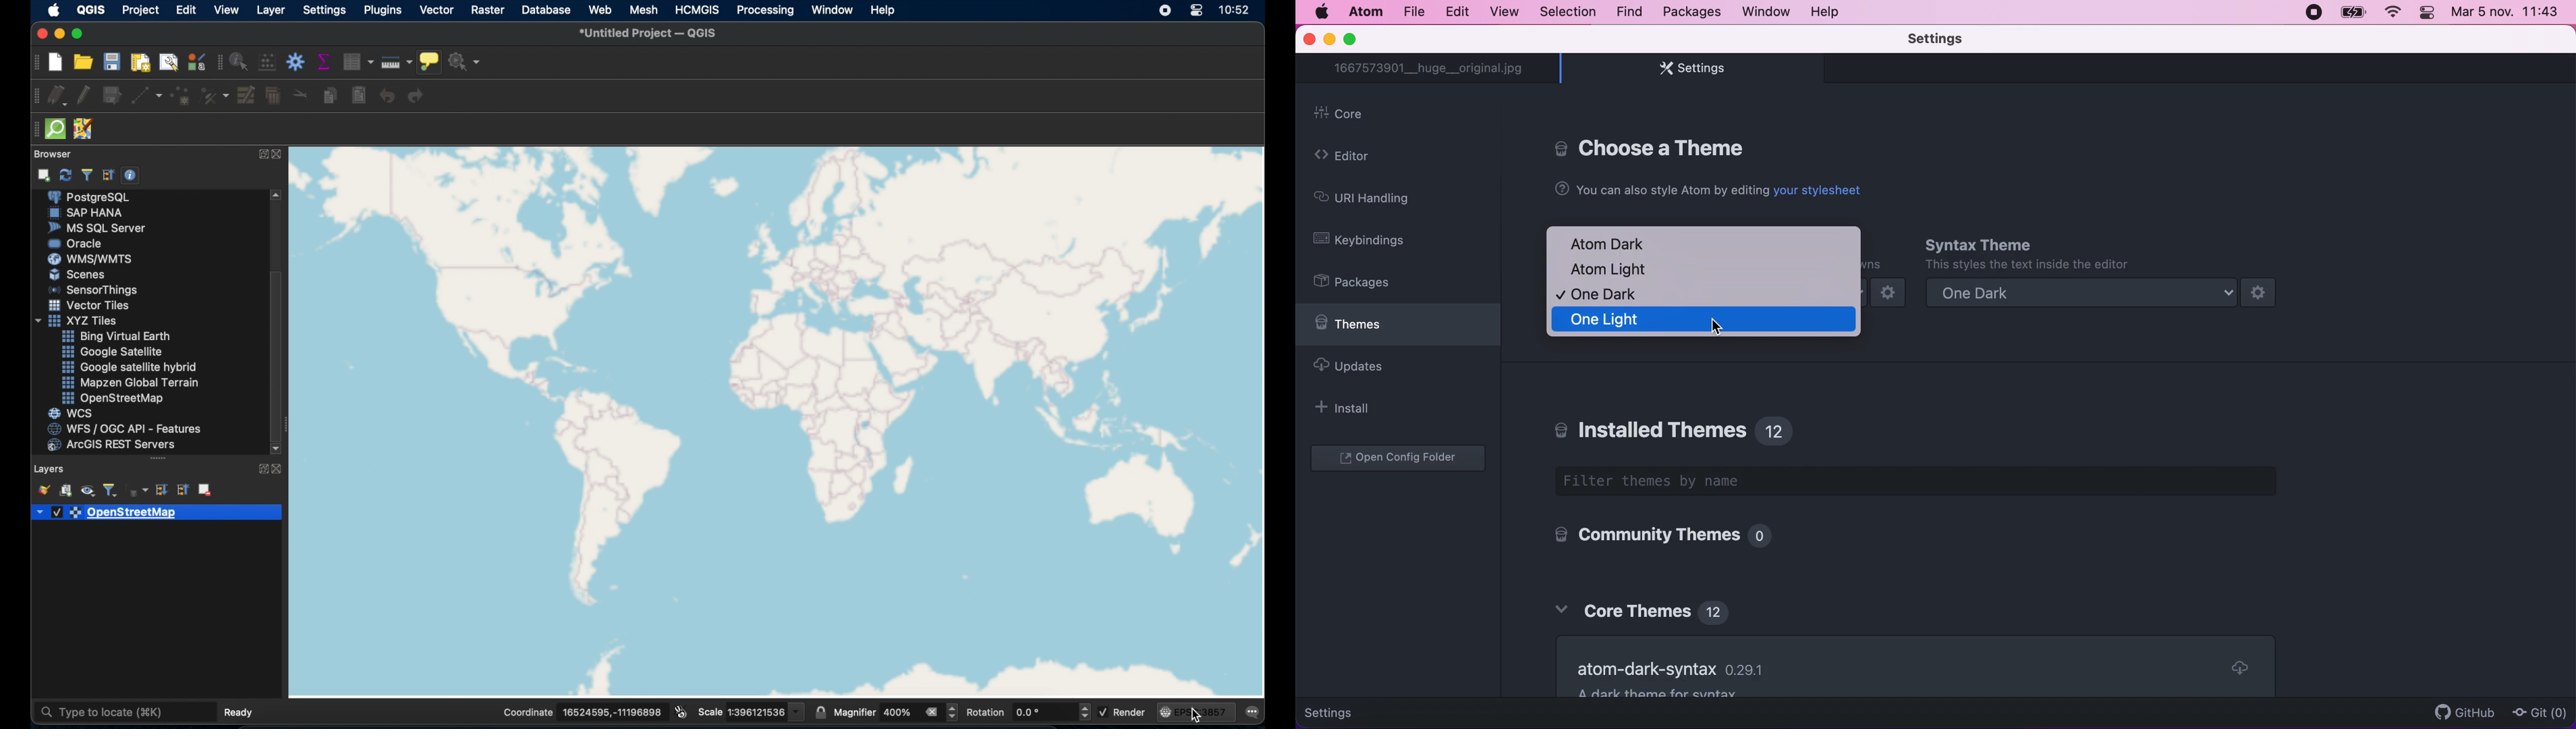 This screenshot has width=2576, height=756. Describe the element at coordinates (103, 197) in the screenshot. I see `postgre sql` at that location.